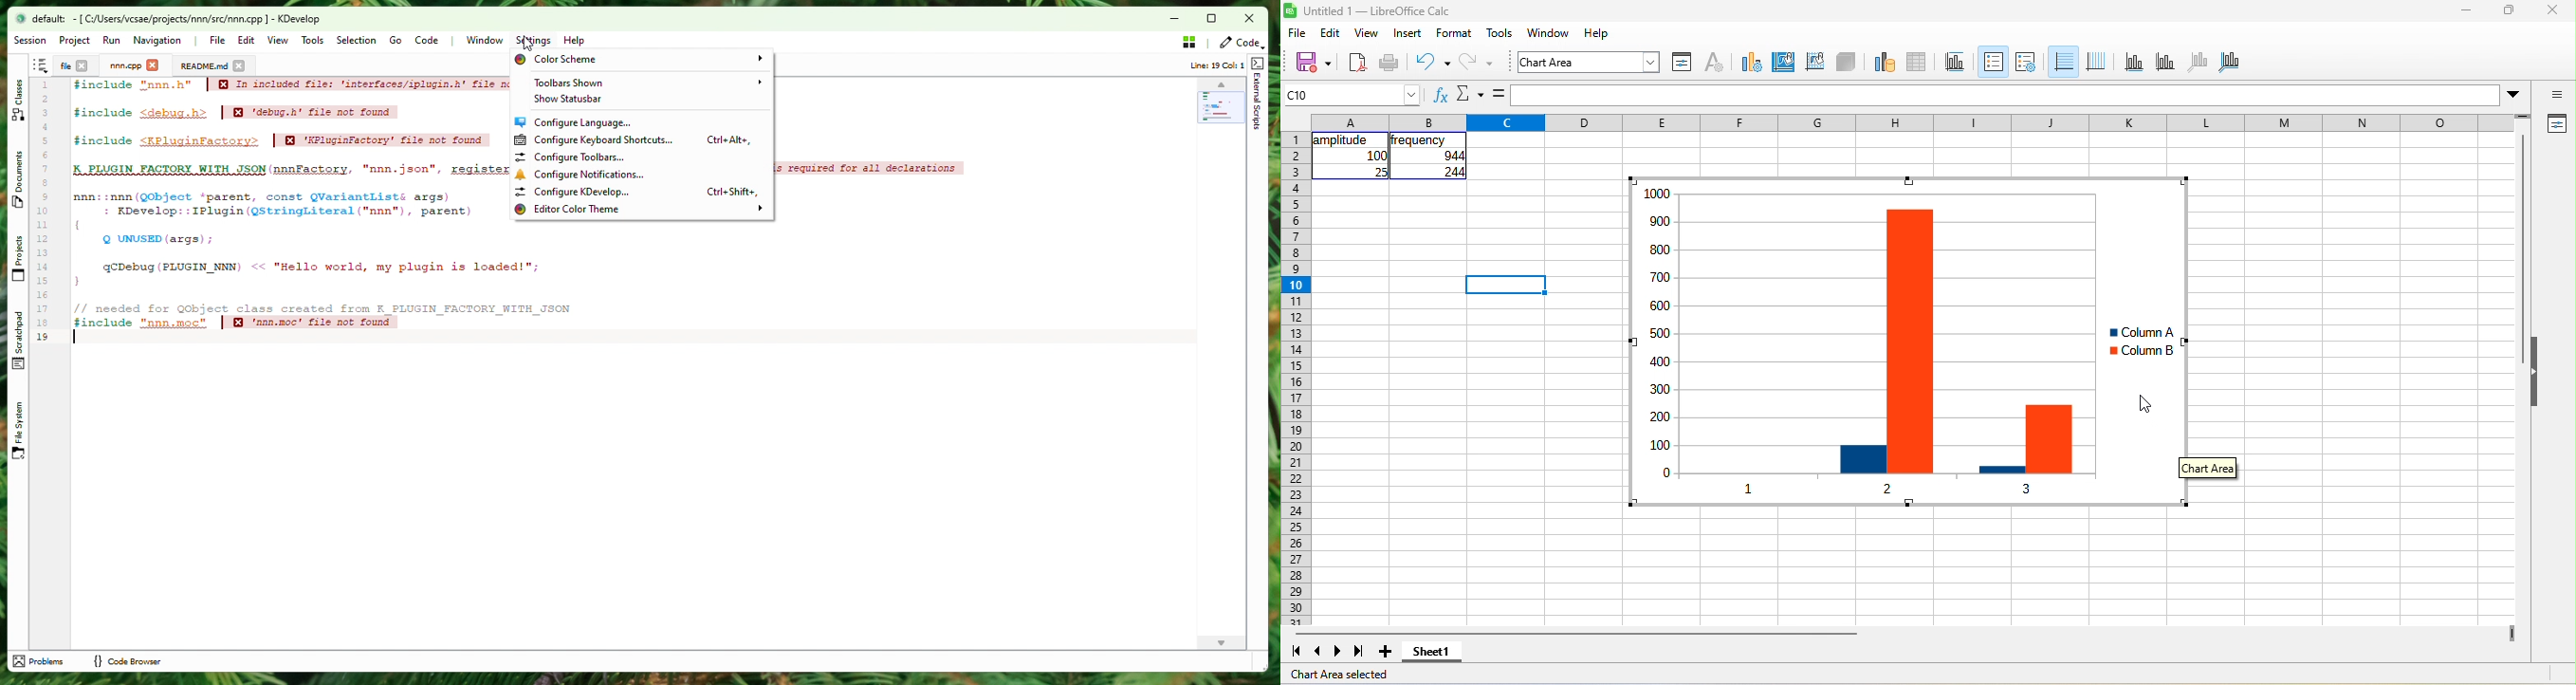 This screenshot has width=2576, height=700. I want to click on file, so click(1297, 32).